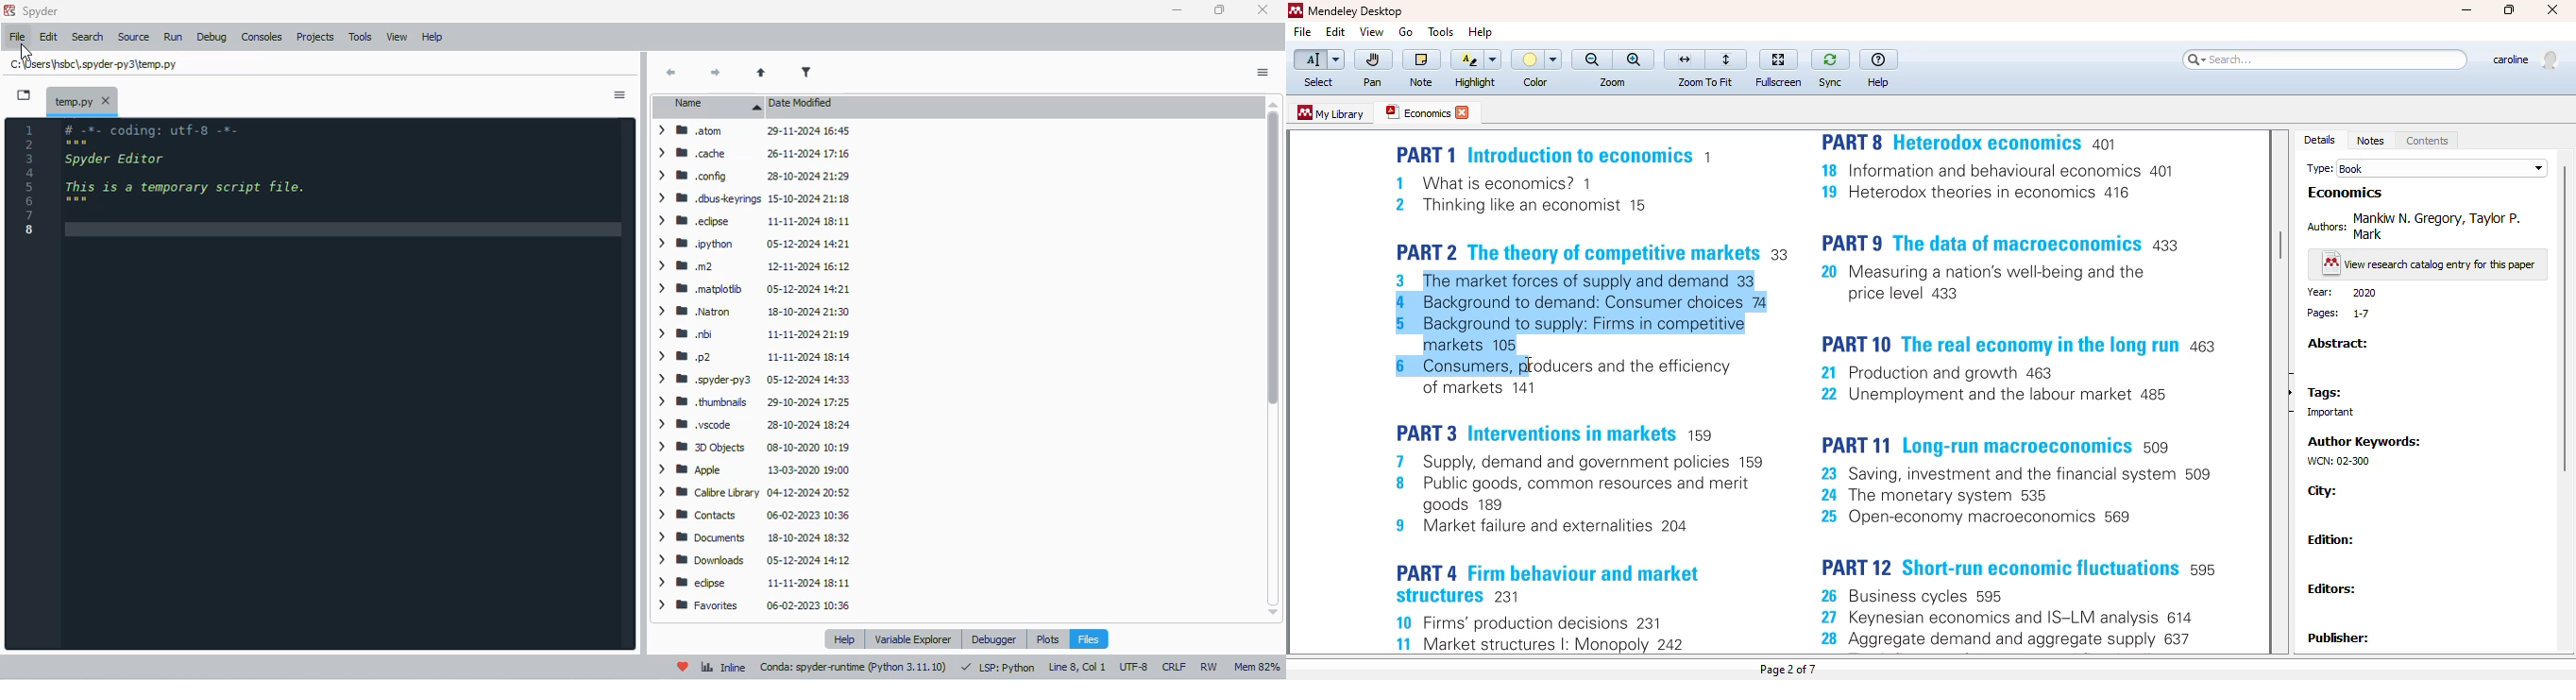 This screenshot has height=700, width=2576. Describe the element at coordinates (2331, 539) in the screenshot. I see `edition` at that location.